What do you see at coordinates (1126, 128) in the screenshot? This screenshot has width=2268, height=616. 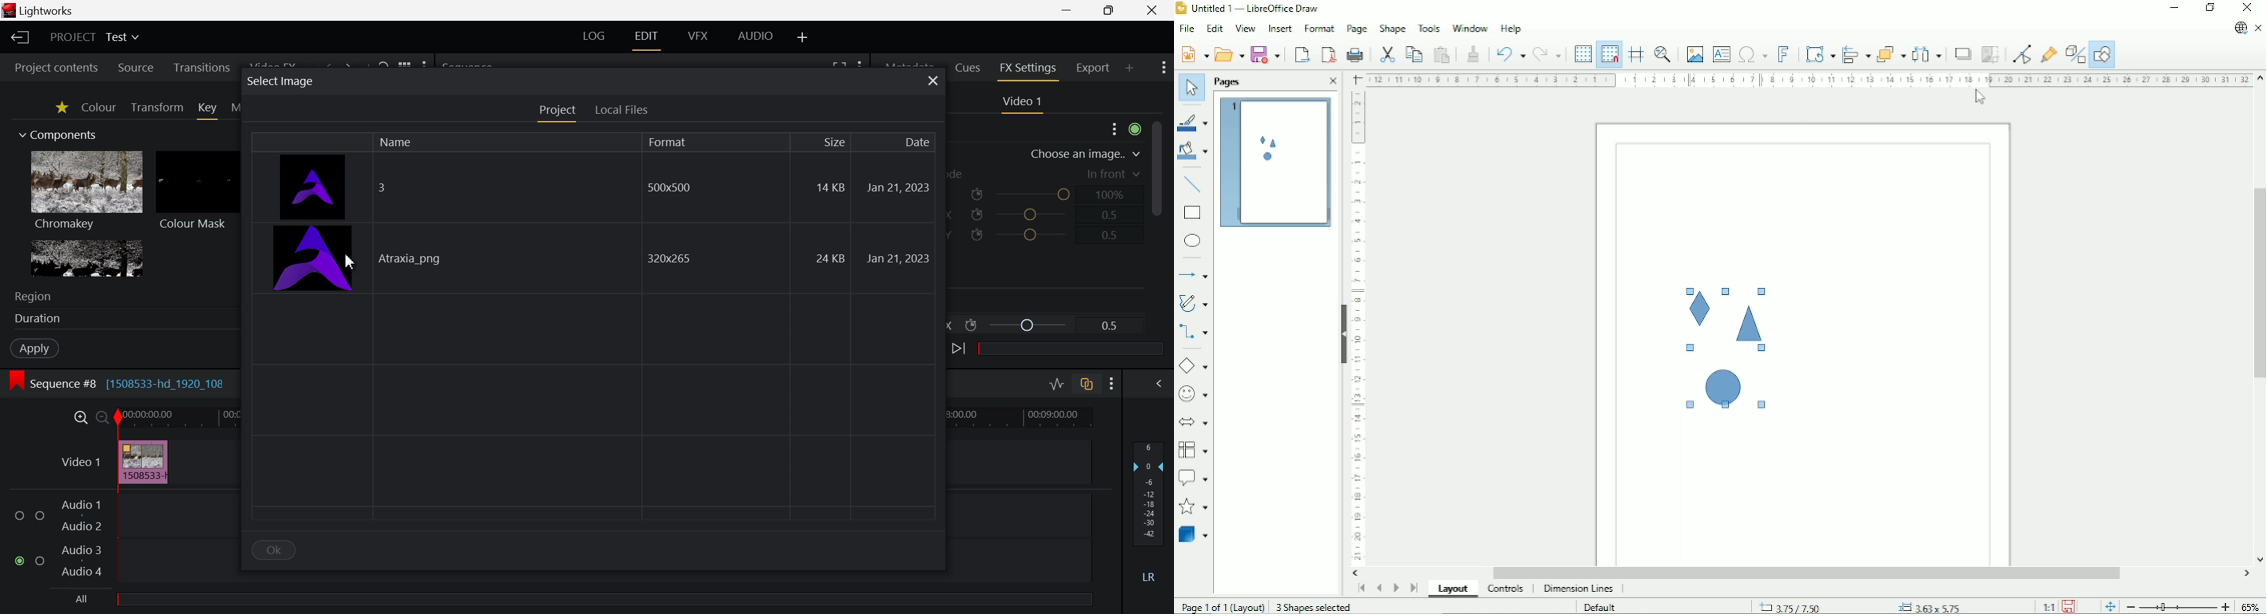 I see `Show Settings` at bounding box center [1126, 128].